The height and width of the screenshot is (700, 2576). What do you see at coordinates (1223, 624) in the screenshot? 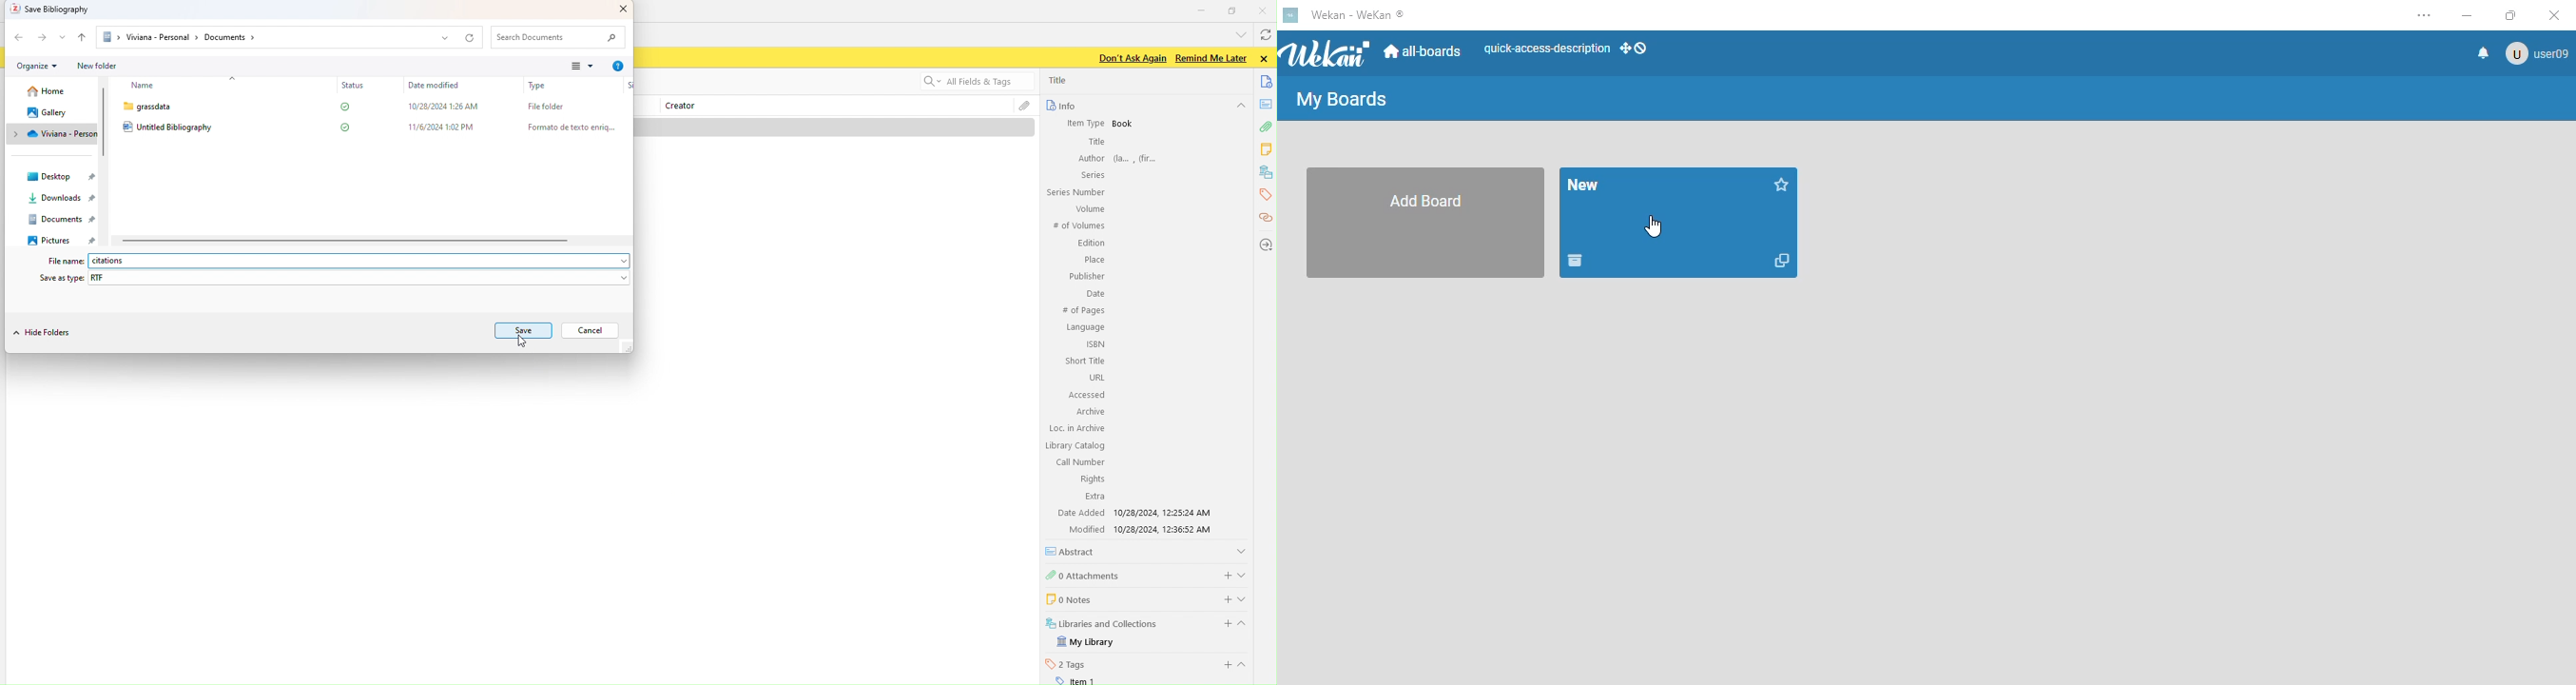
I see `add` at bounding box center [1223, 624].